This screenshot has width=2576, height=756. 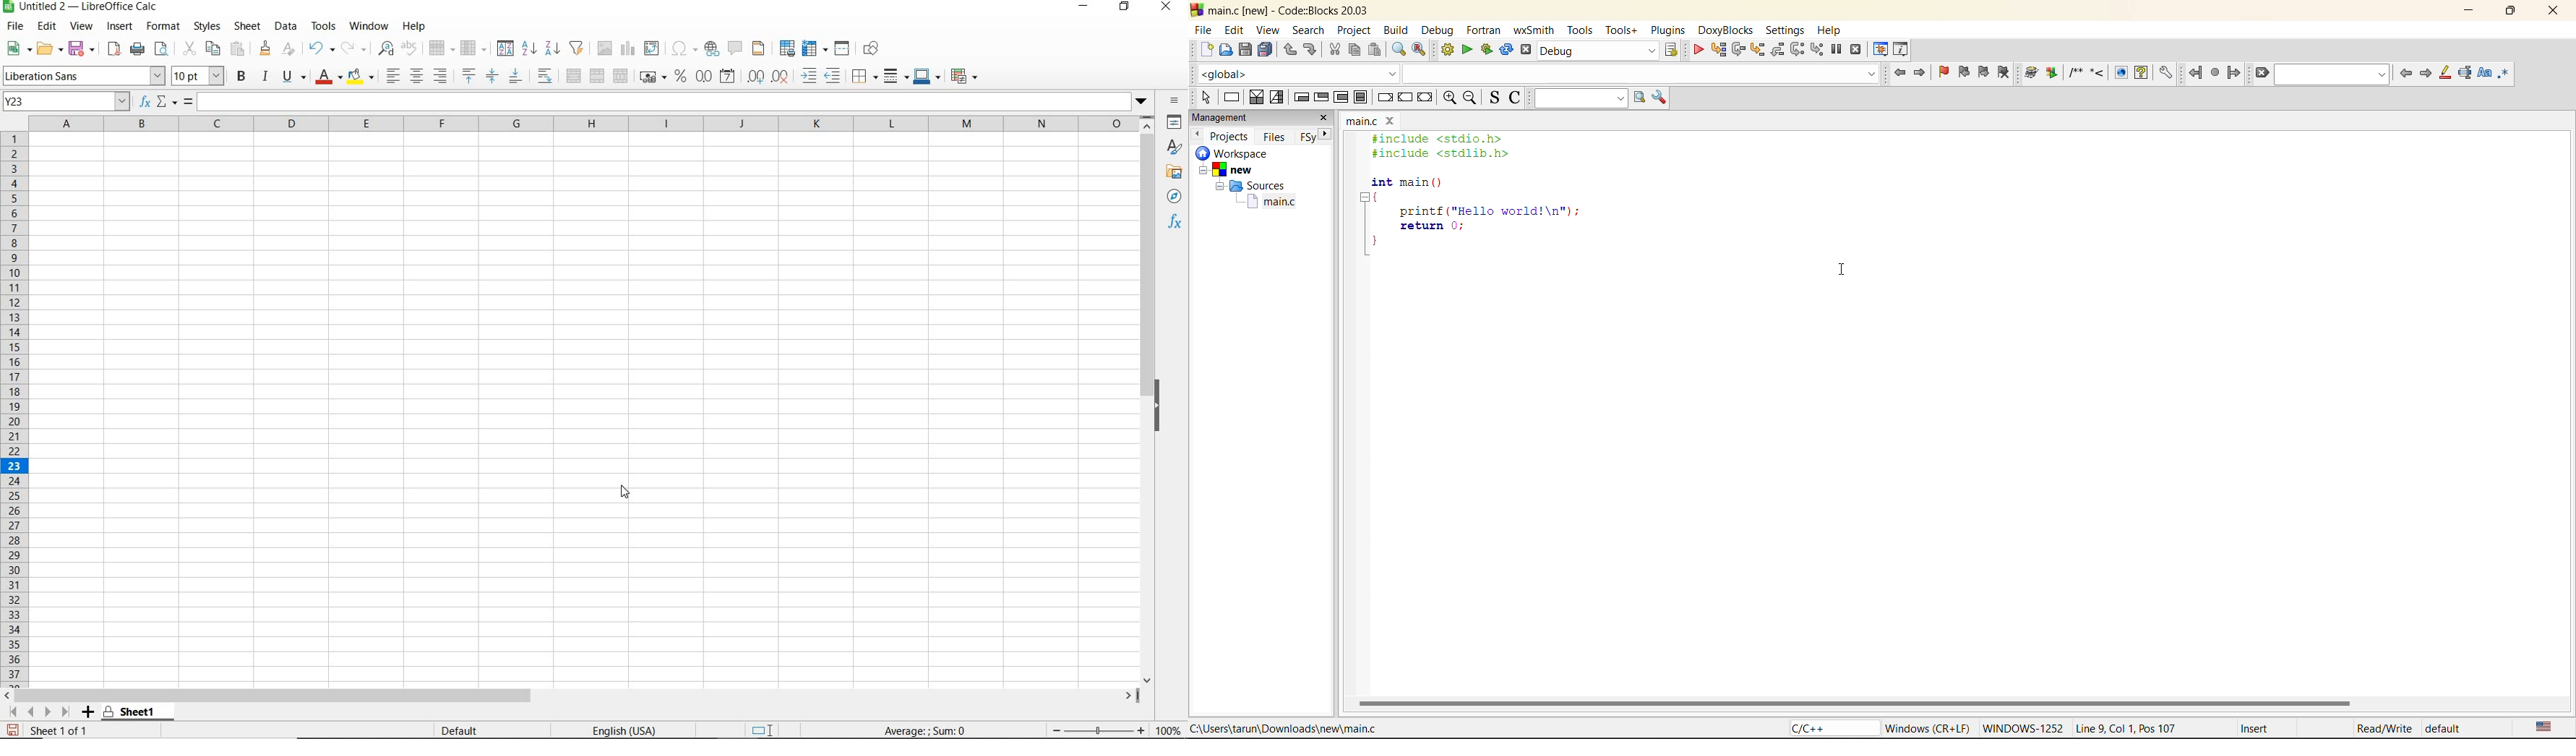 I want to click on jump back, so click(x=2194, y=73).